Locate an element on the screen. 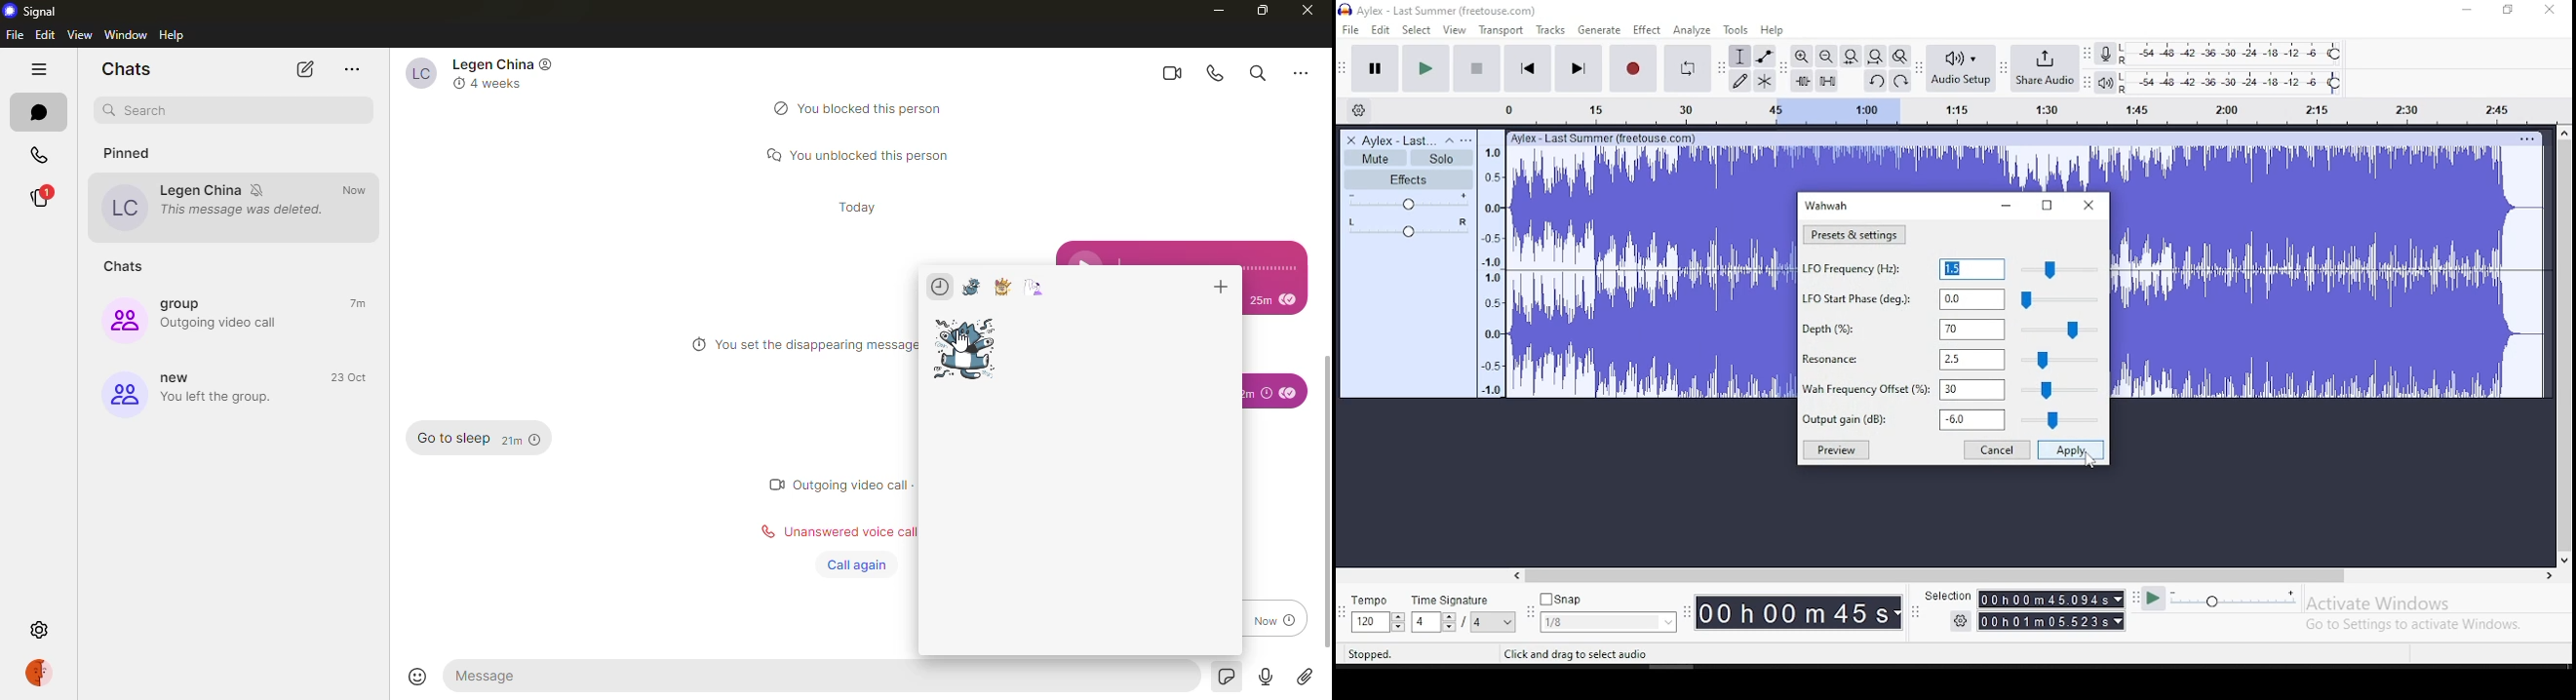  snap is located at coordinates (1610, 613).